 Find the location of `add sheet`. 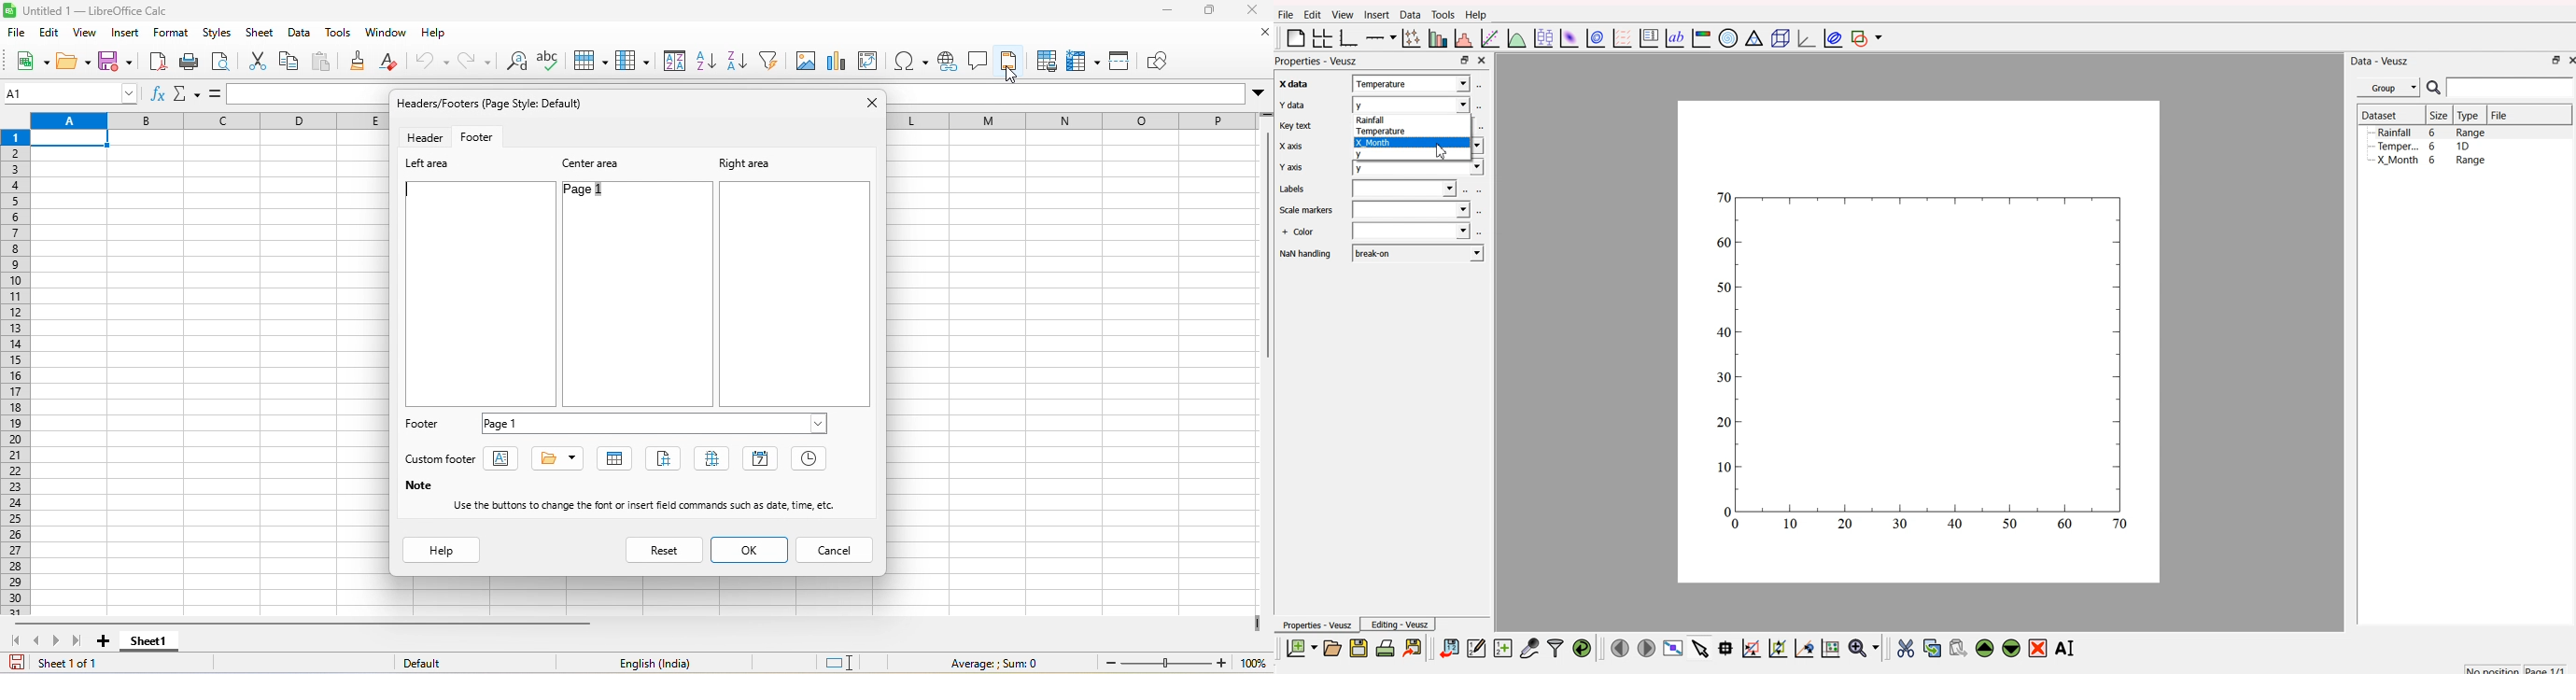

add sheet is located at coordinates (103, 639).